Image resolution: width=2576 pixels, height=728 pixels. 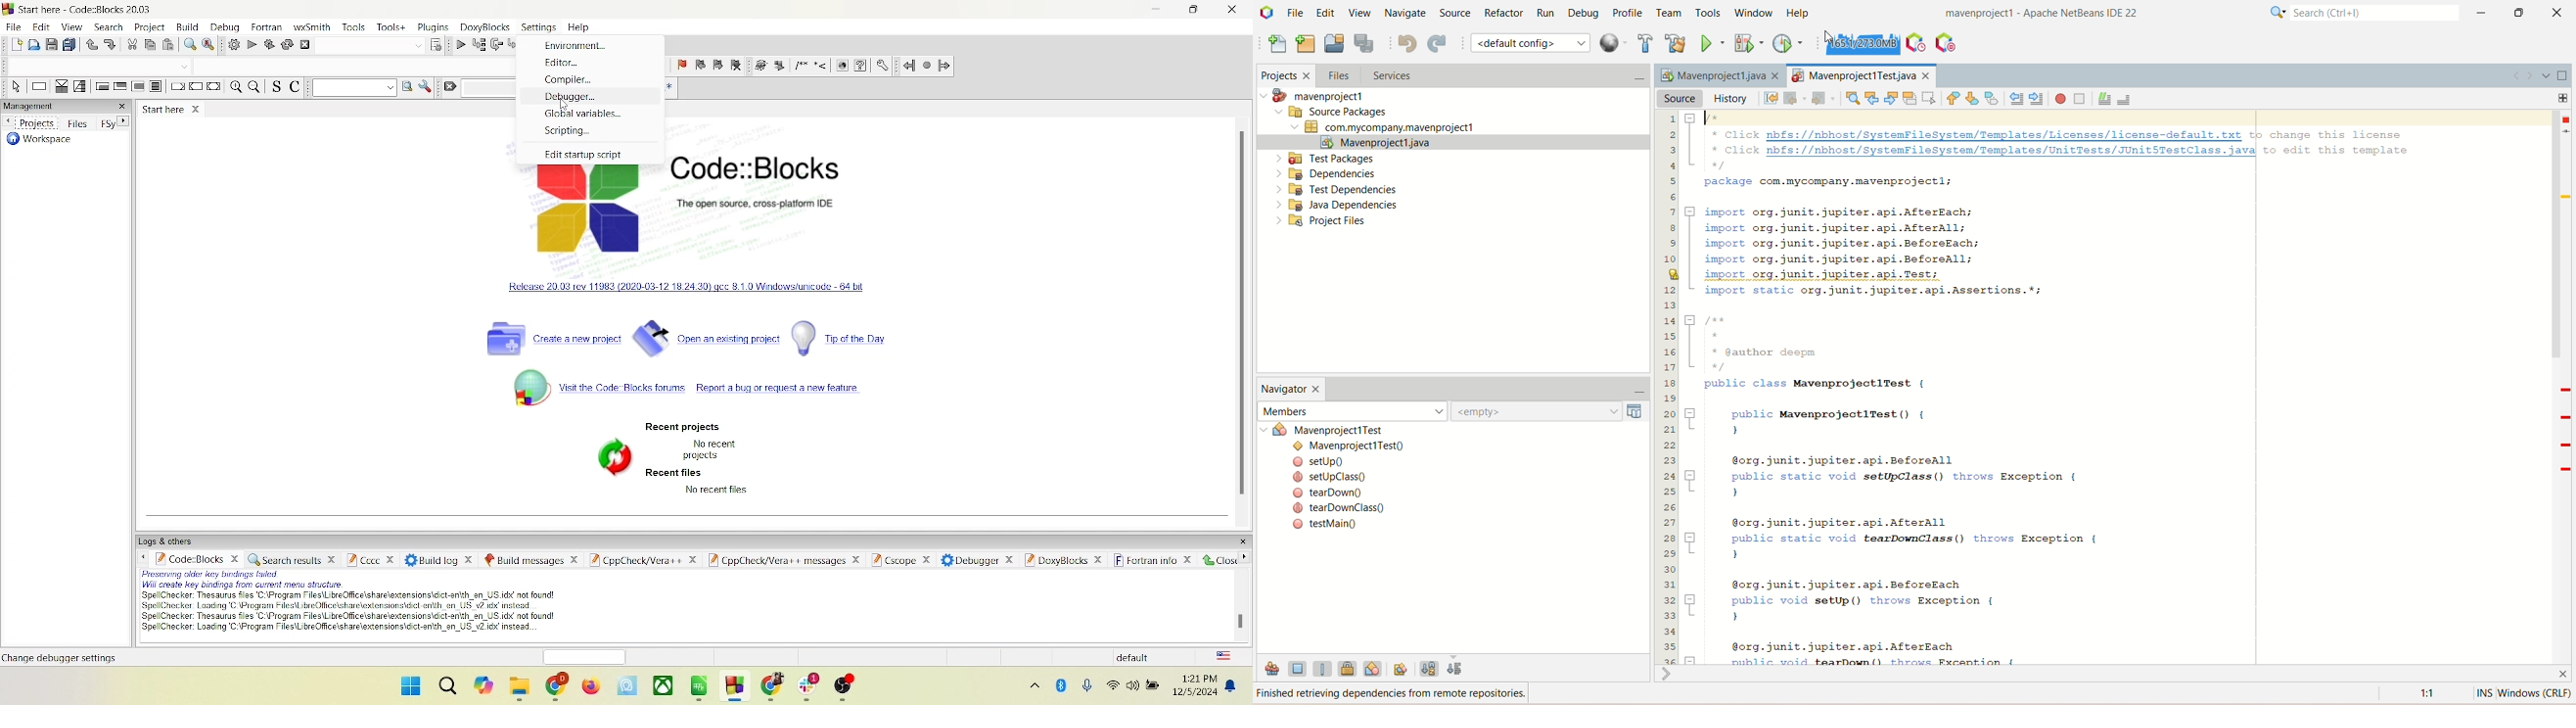 I want to click on build, so click(x=235, y=45).